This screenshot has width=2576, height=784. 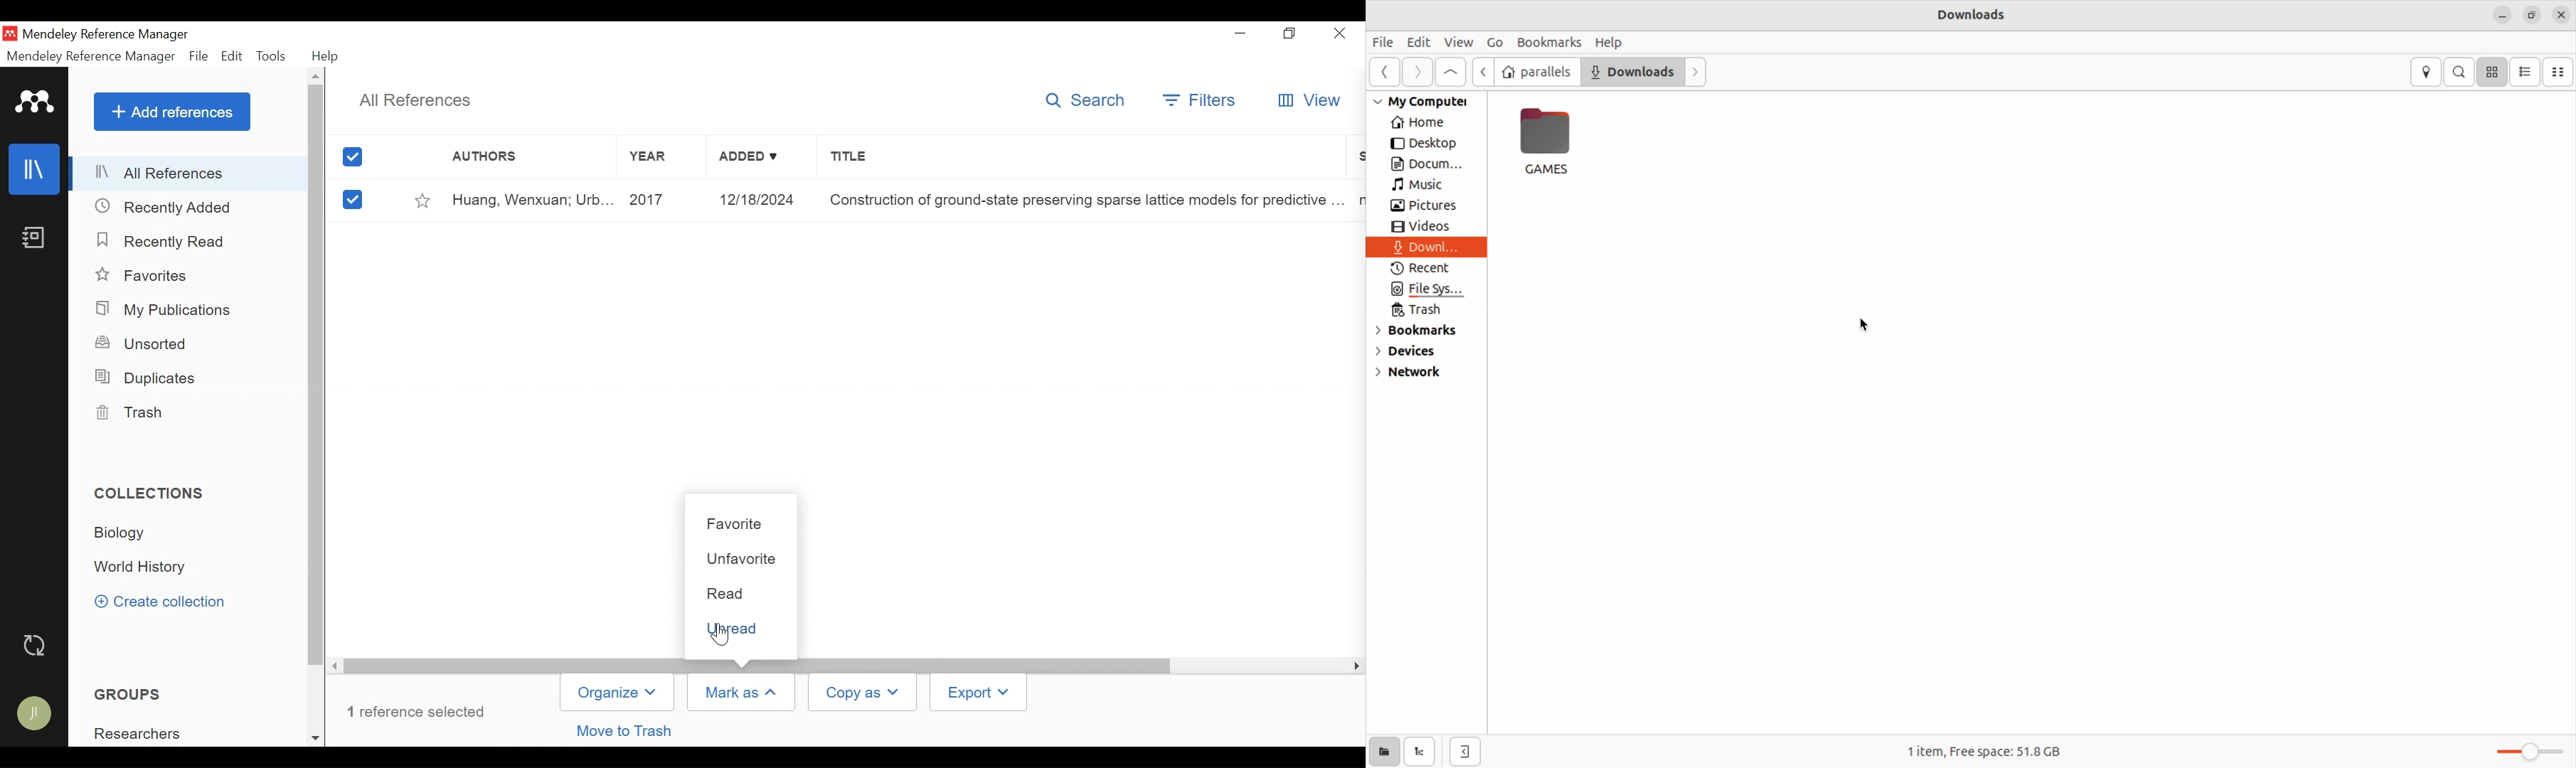 What do you see at coordinates (763, 159) in the screenshot?
I see `Added` at bounding box center [763, 159].